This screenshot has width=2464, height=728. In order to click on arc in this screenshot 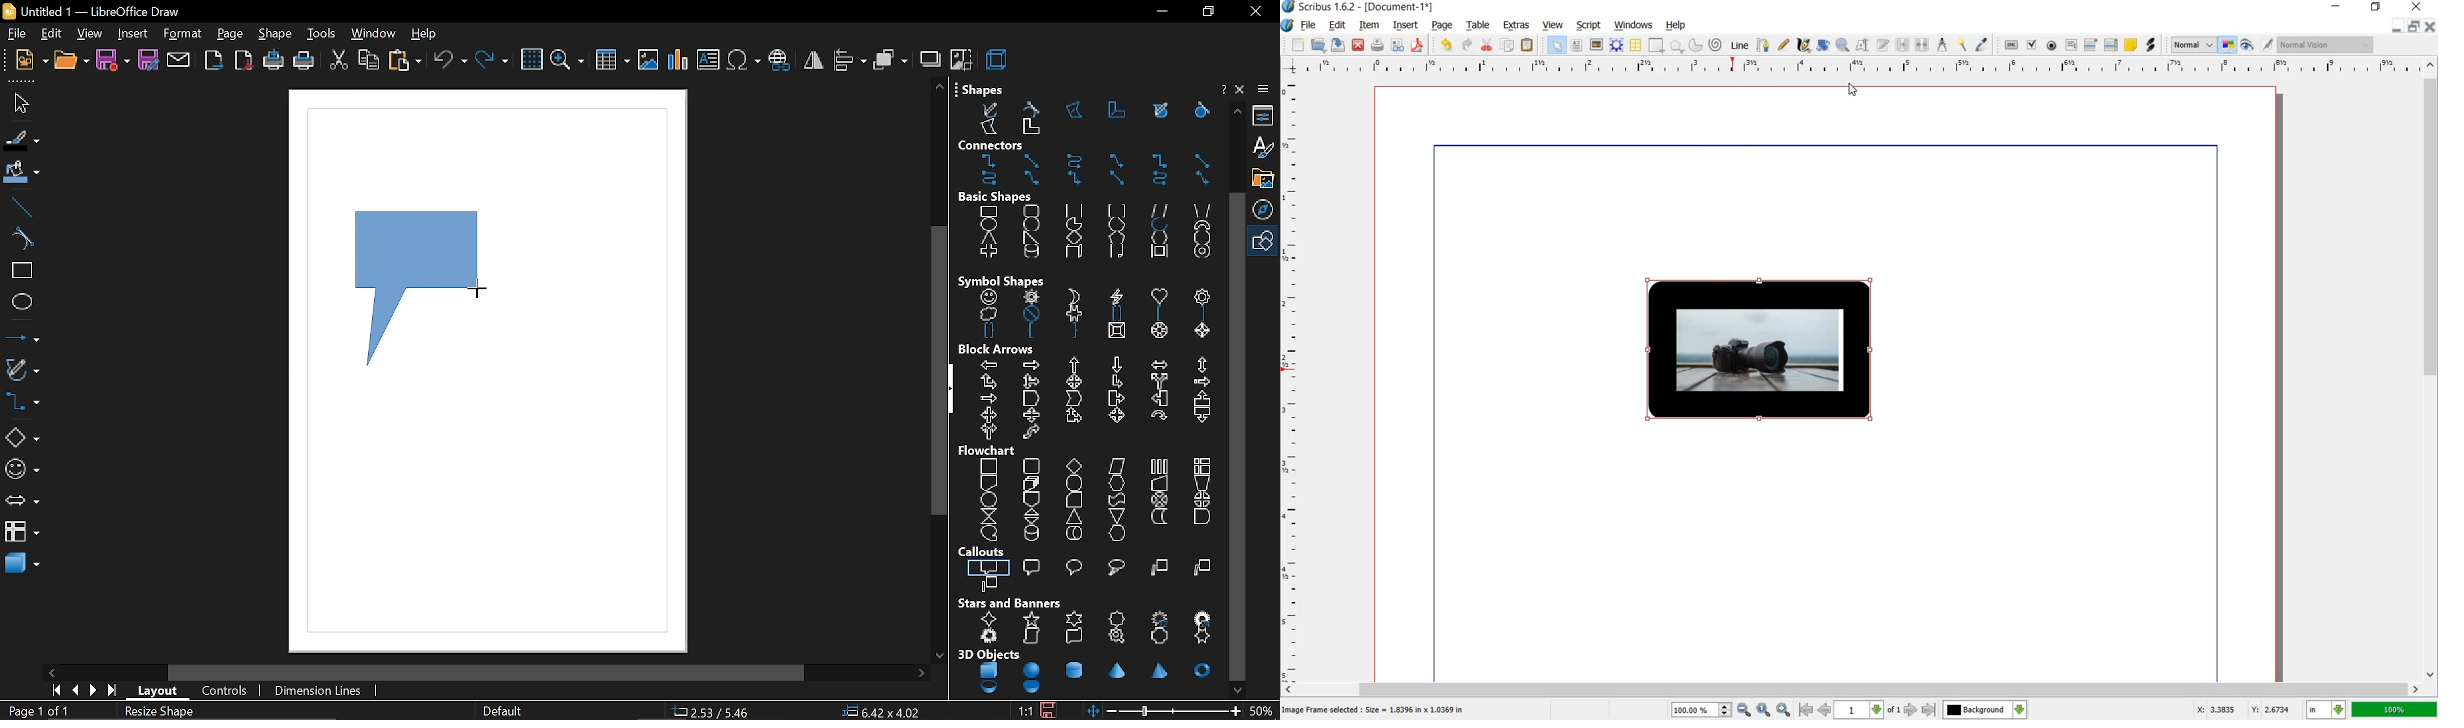, I will do `click(1158, 225)`.